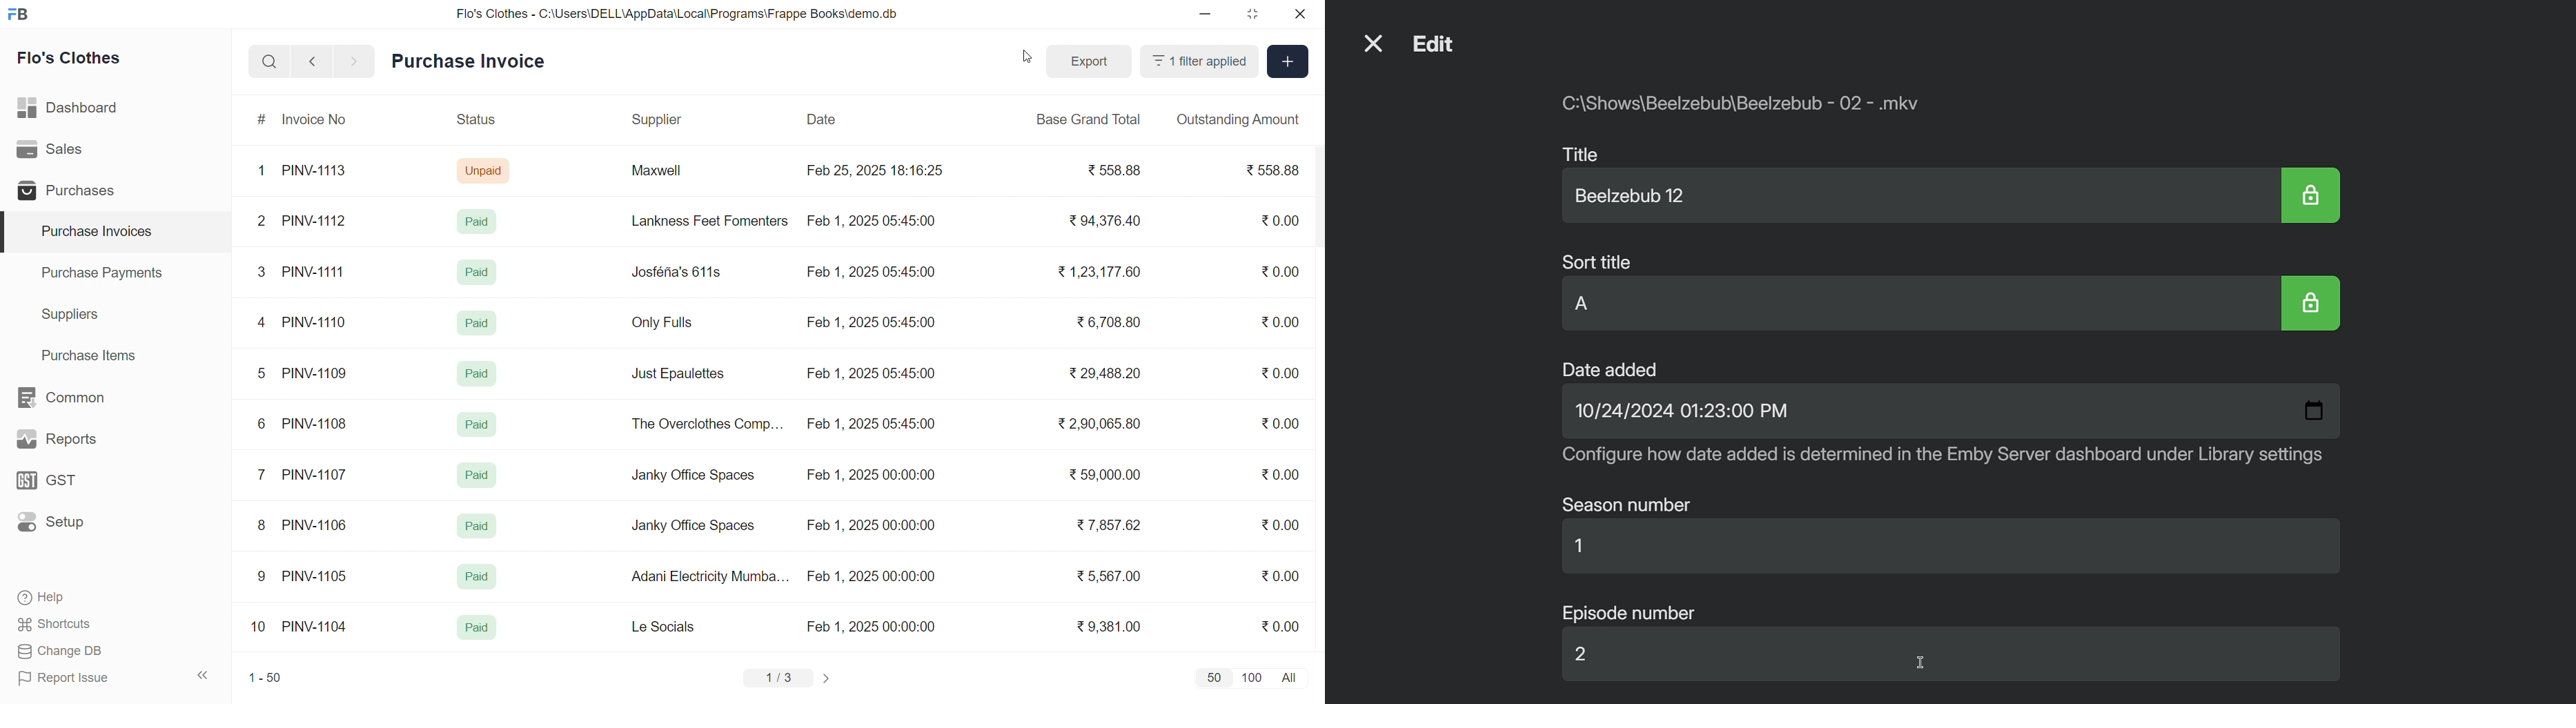  What do you see at coordinates (477, 628) in the screenshot?
I see `Paid` at bounding box center [477, 628].